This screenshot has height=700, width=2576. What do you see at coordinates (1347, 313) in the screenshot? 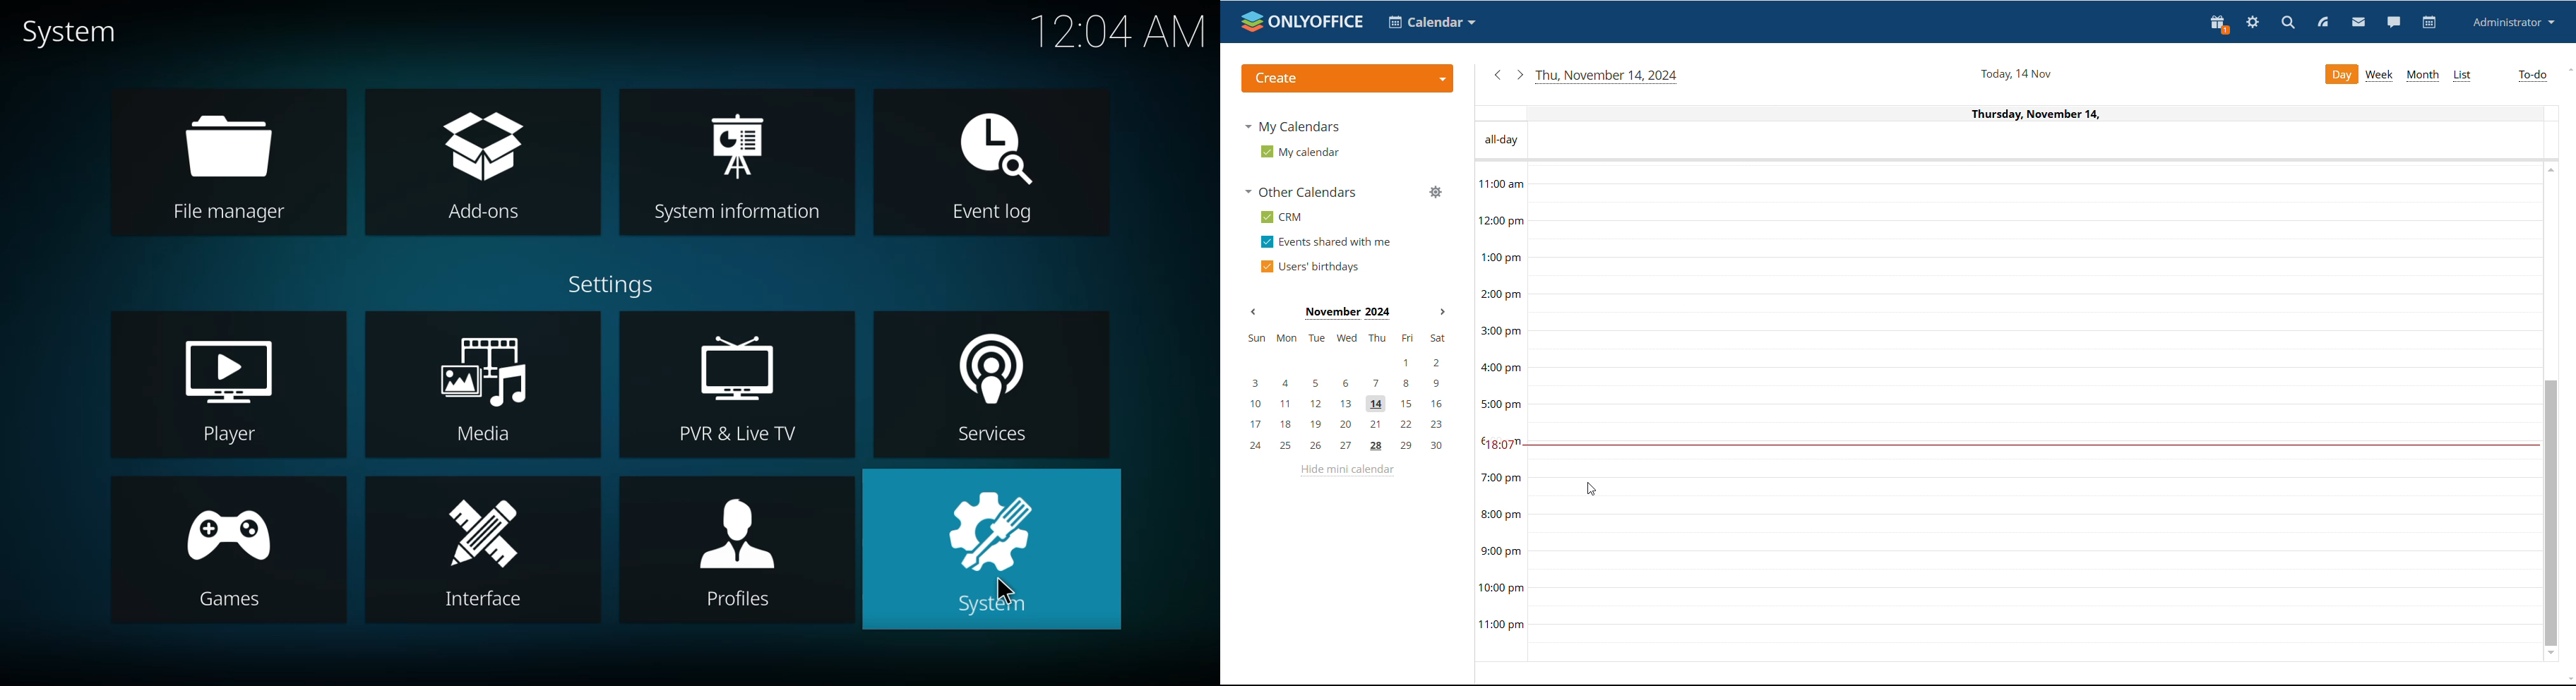
I see `current month` at bounding box center [1347, 313].